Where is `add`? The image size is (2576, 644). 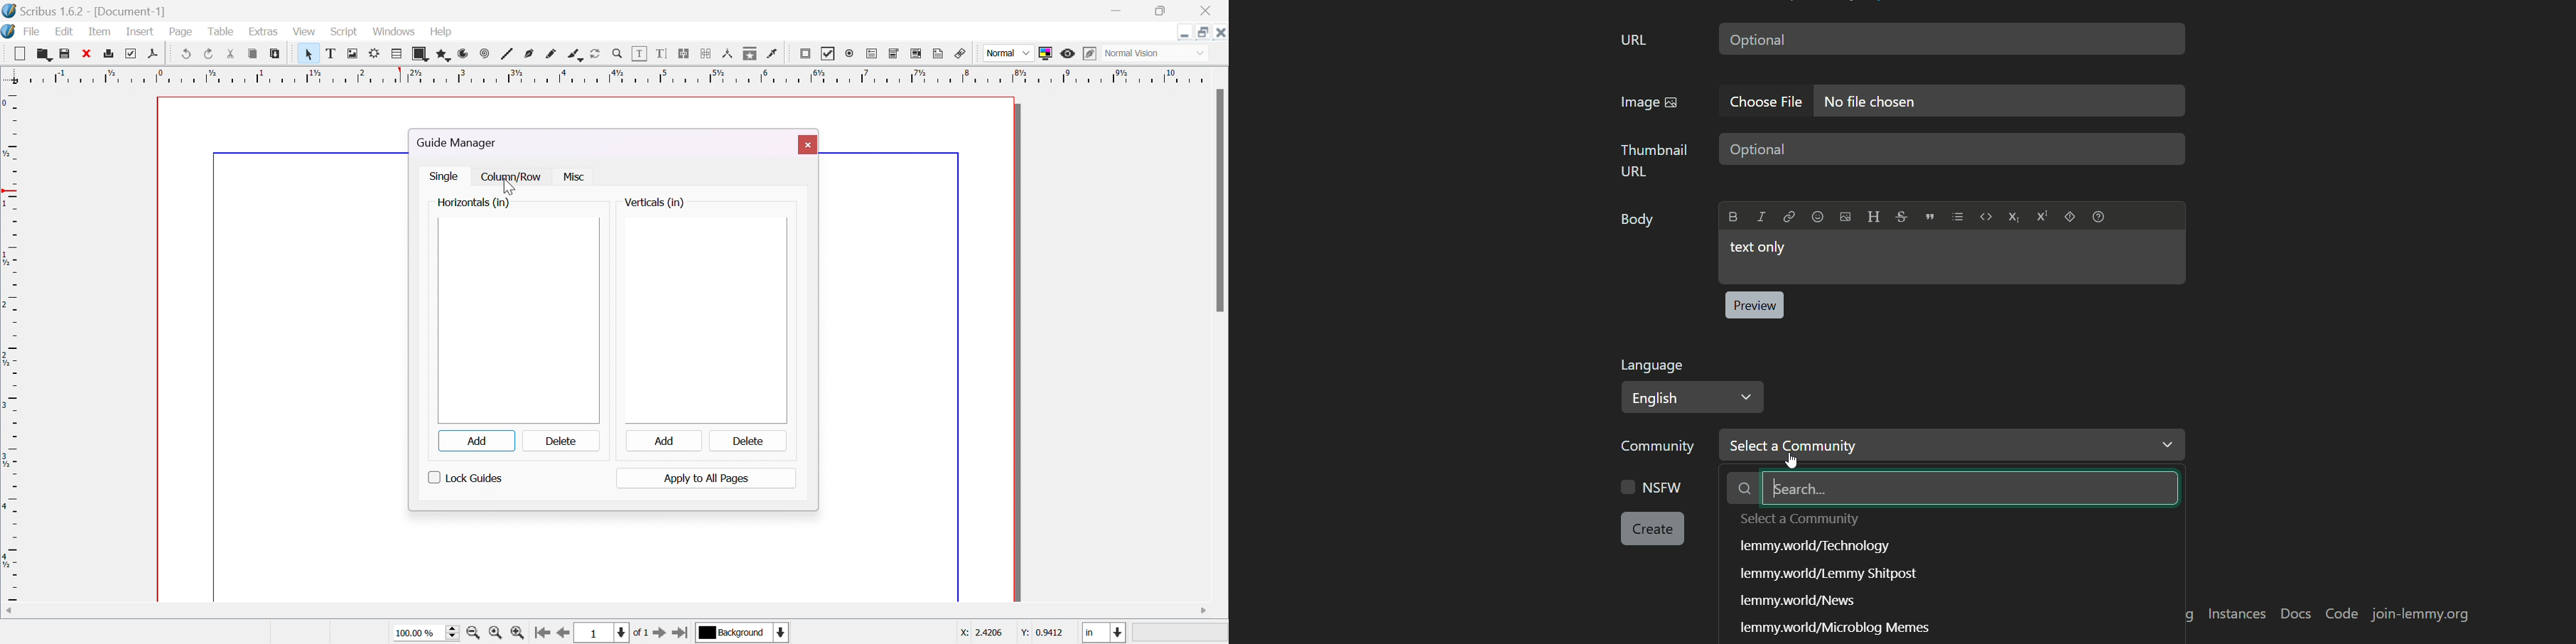
add is located at coordinates (475, 442).